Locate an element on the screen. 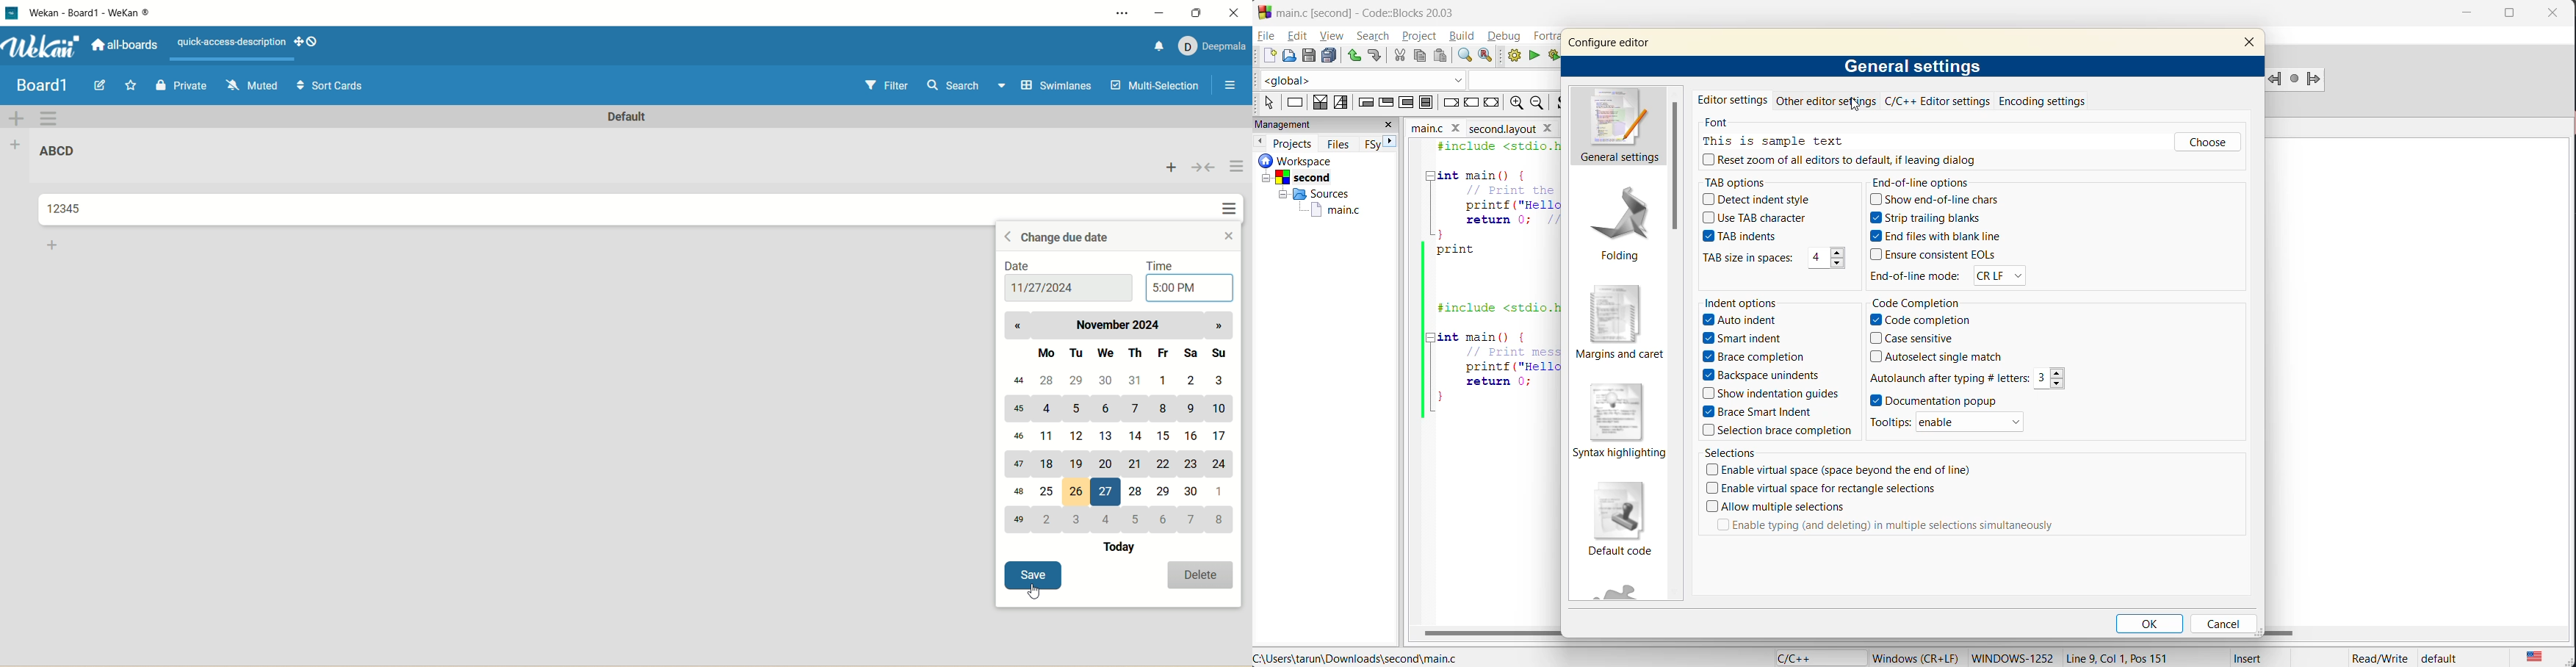 The width and height of the screenshot is (2576, 672). Backspace unindent is located at coordinates (1774, 375).